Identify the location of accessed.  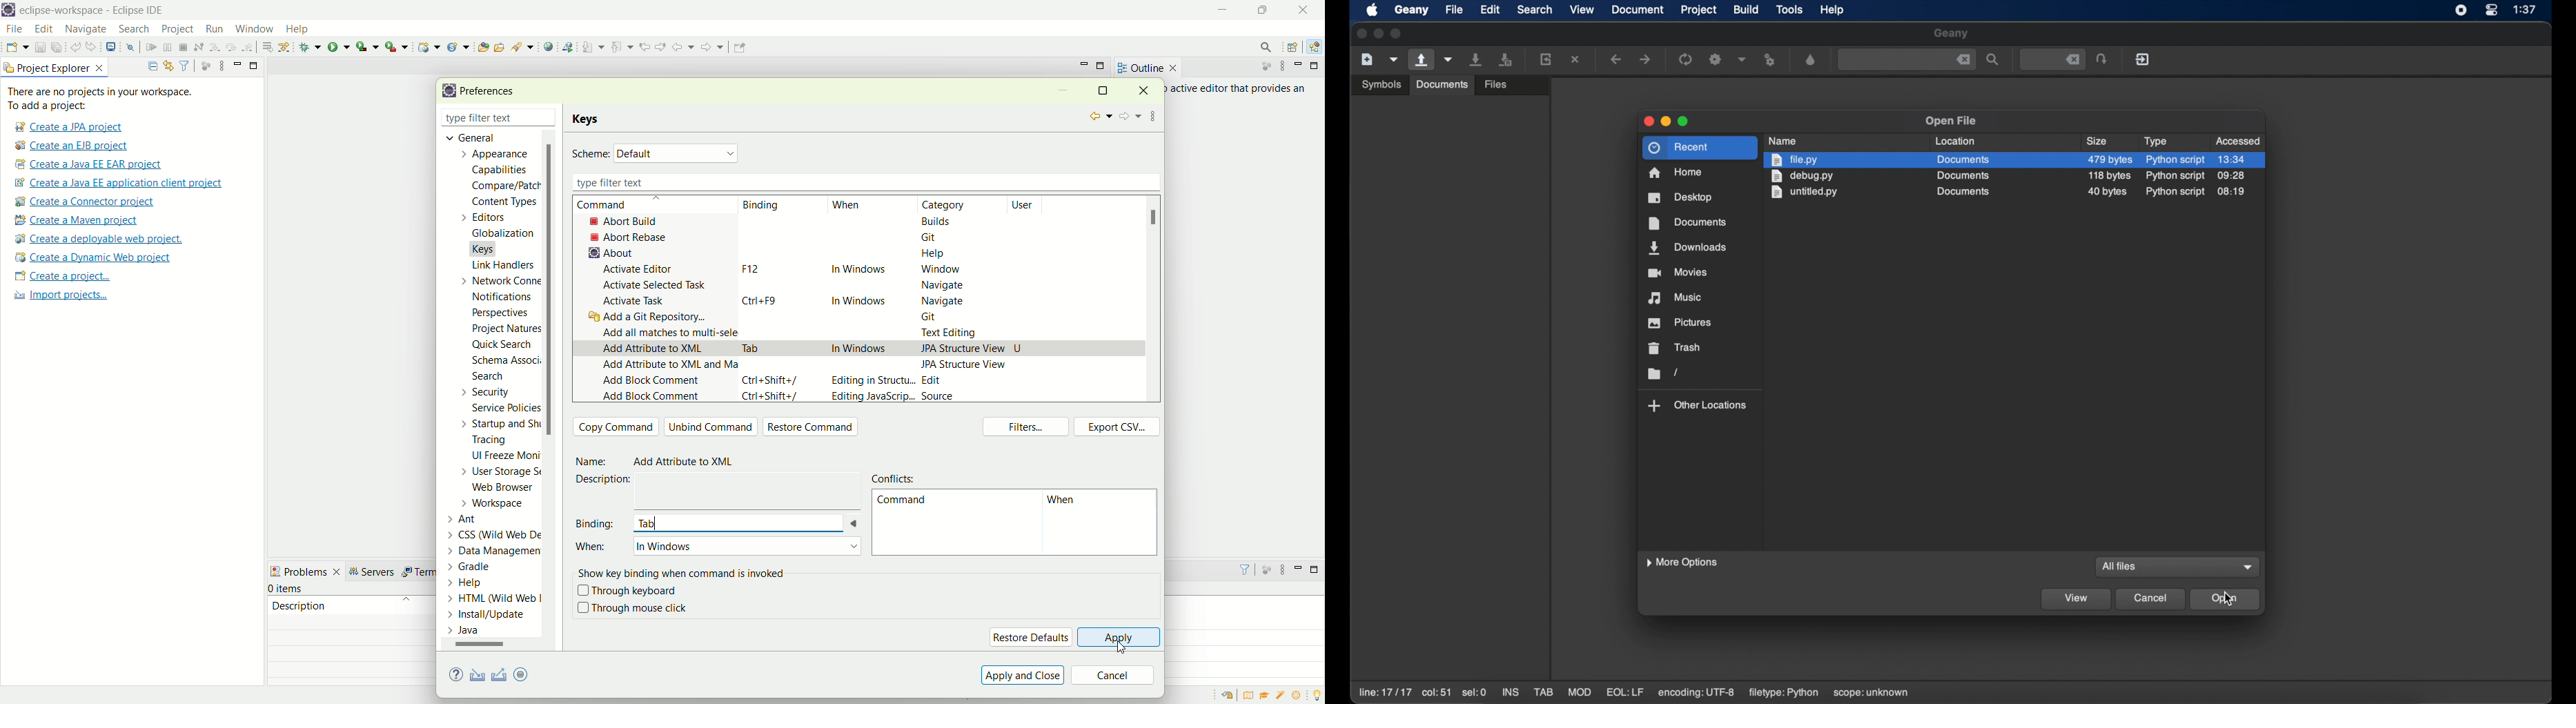
(2239, 141).